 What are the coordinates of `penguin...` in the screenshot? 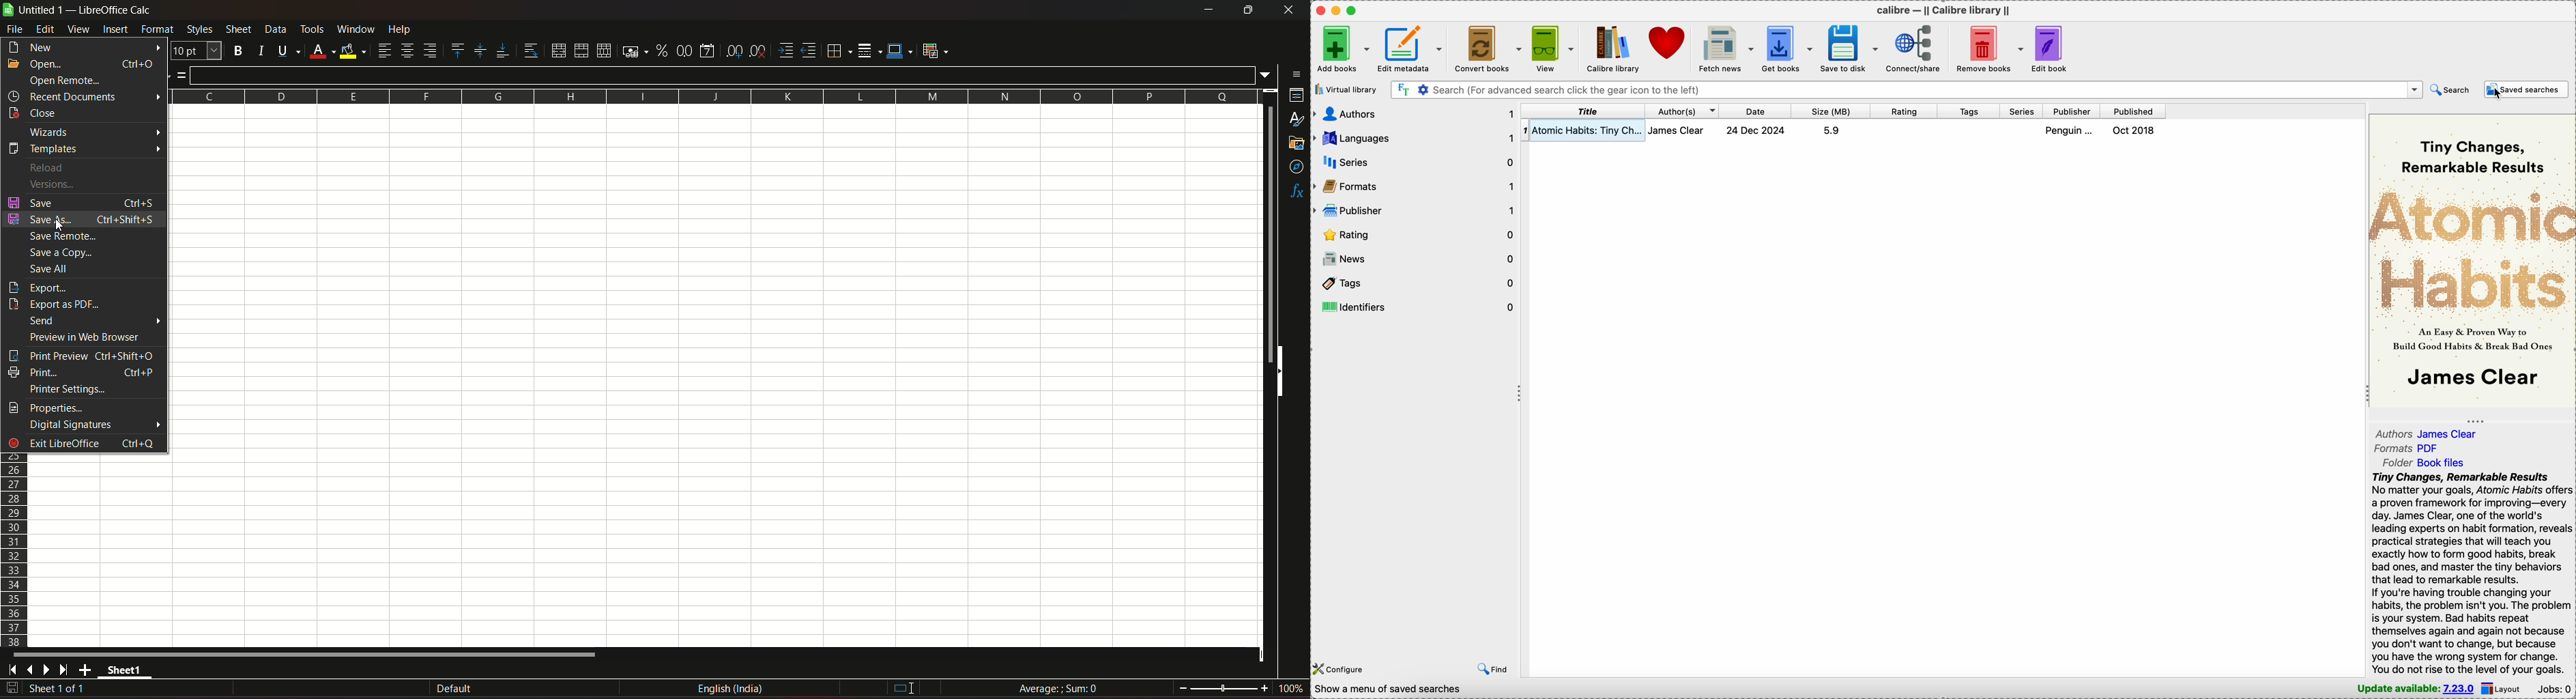 It's located at (2072, 130).